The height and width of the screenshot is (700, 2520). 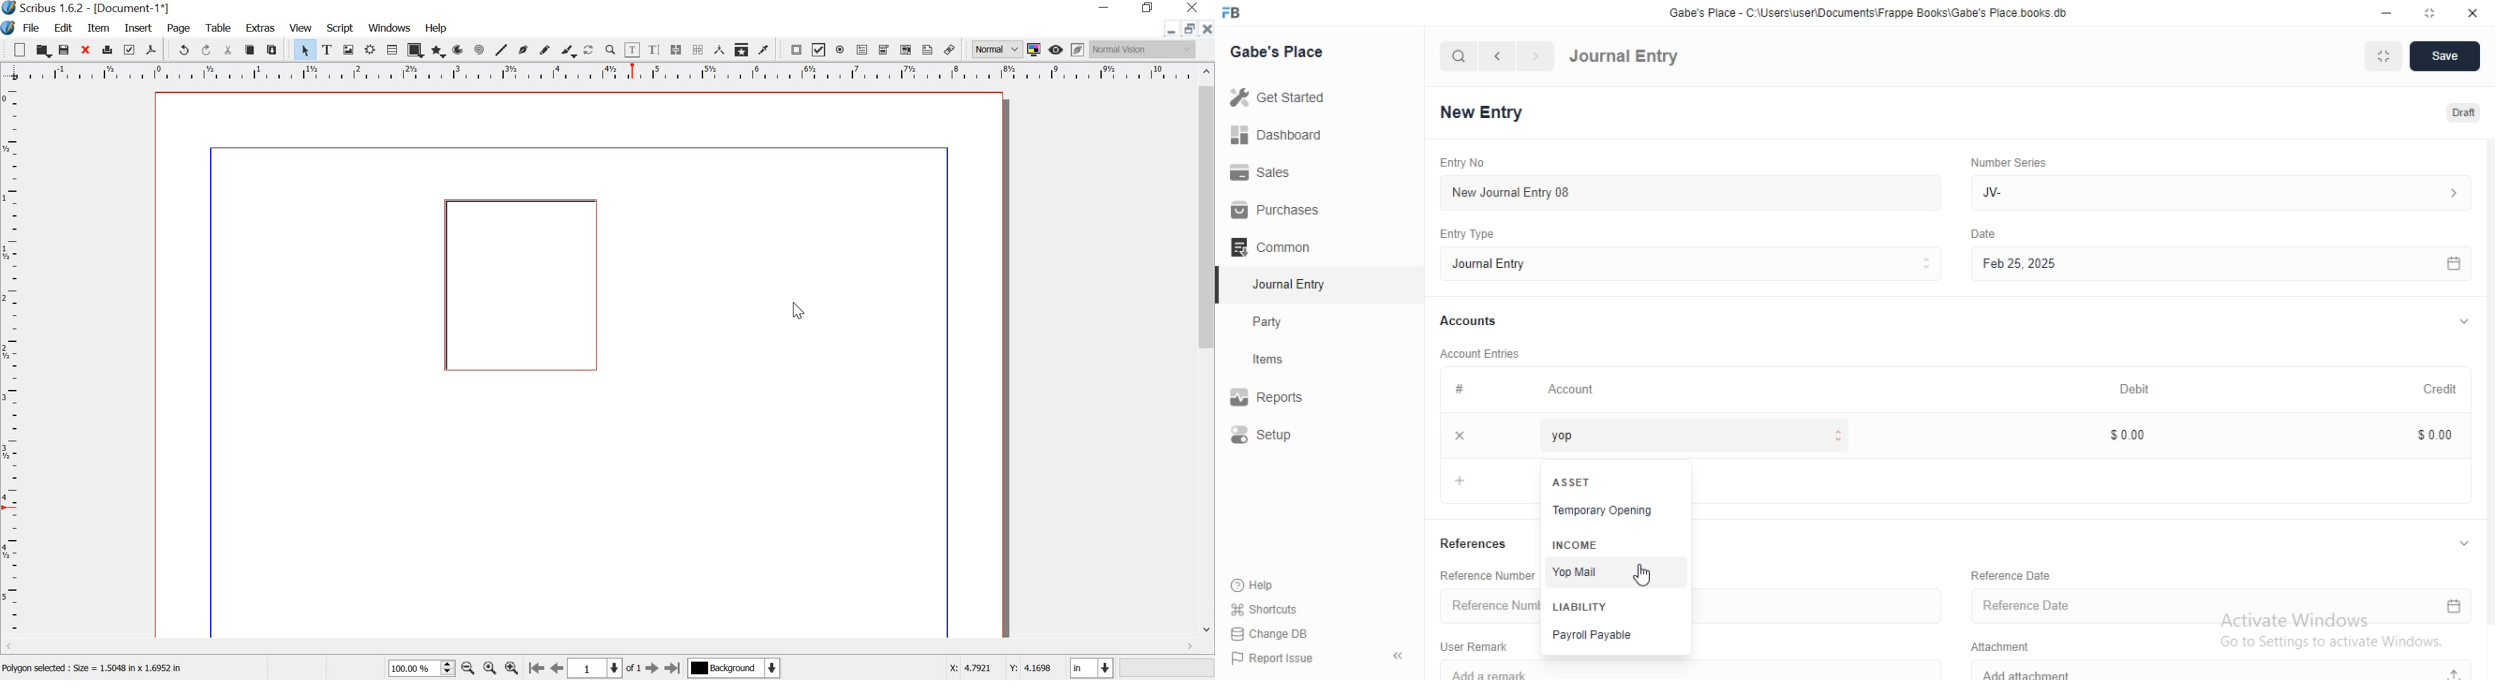 What do you see at coordinates (1996, 647) in the screenshot?
I see `Attachment` at bounding box center [1996, 647].